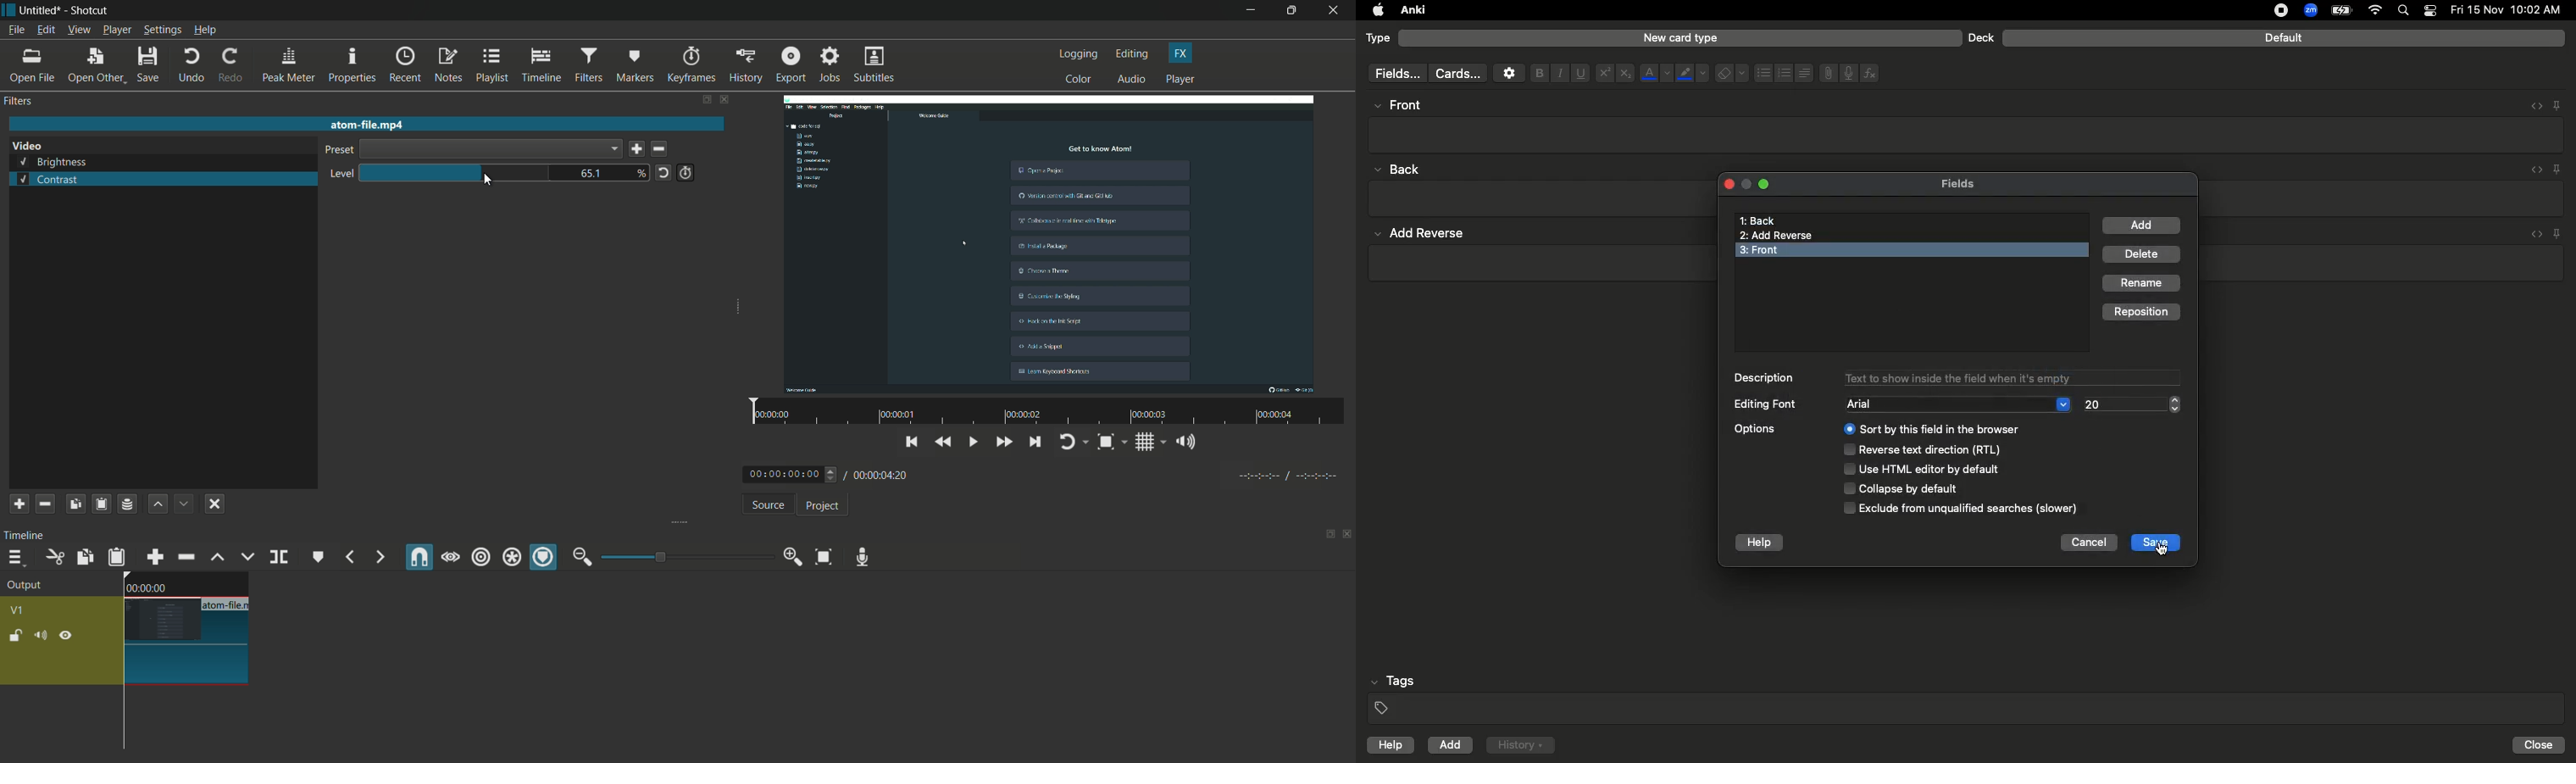 This screenshot has width=2576, height=784. What do you see at coordinates (1692, 75) in the screenshot?
I see `Marker` at bounding box center [1692, 75].